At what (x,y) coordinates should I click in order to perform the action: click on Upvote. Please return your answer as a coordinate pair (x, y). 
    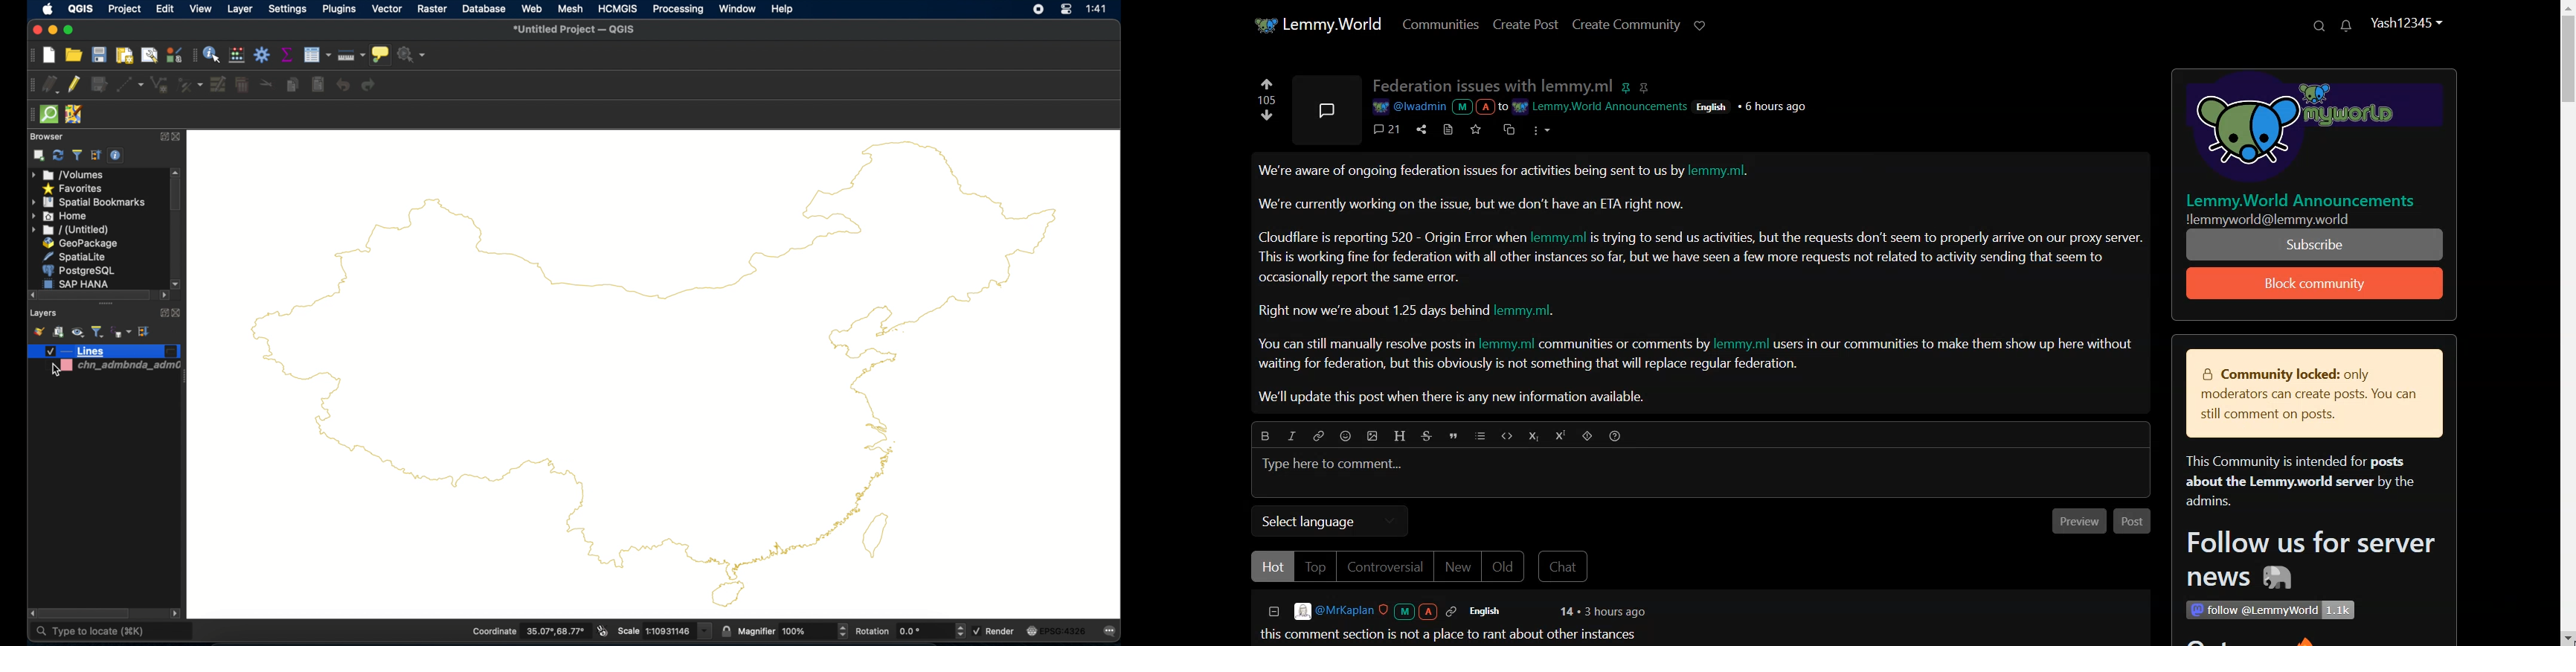
    Looking at the image, I should click on (1268, 83).